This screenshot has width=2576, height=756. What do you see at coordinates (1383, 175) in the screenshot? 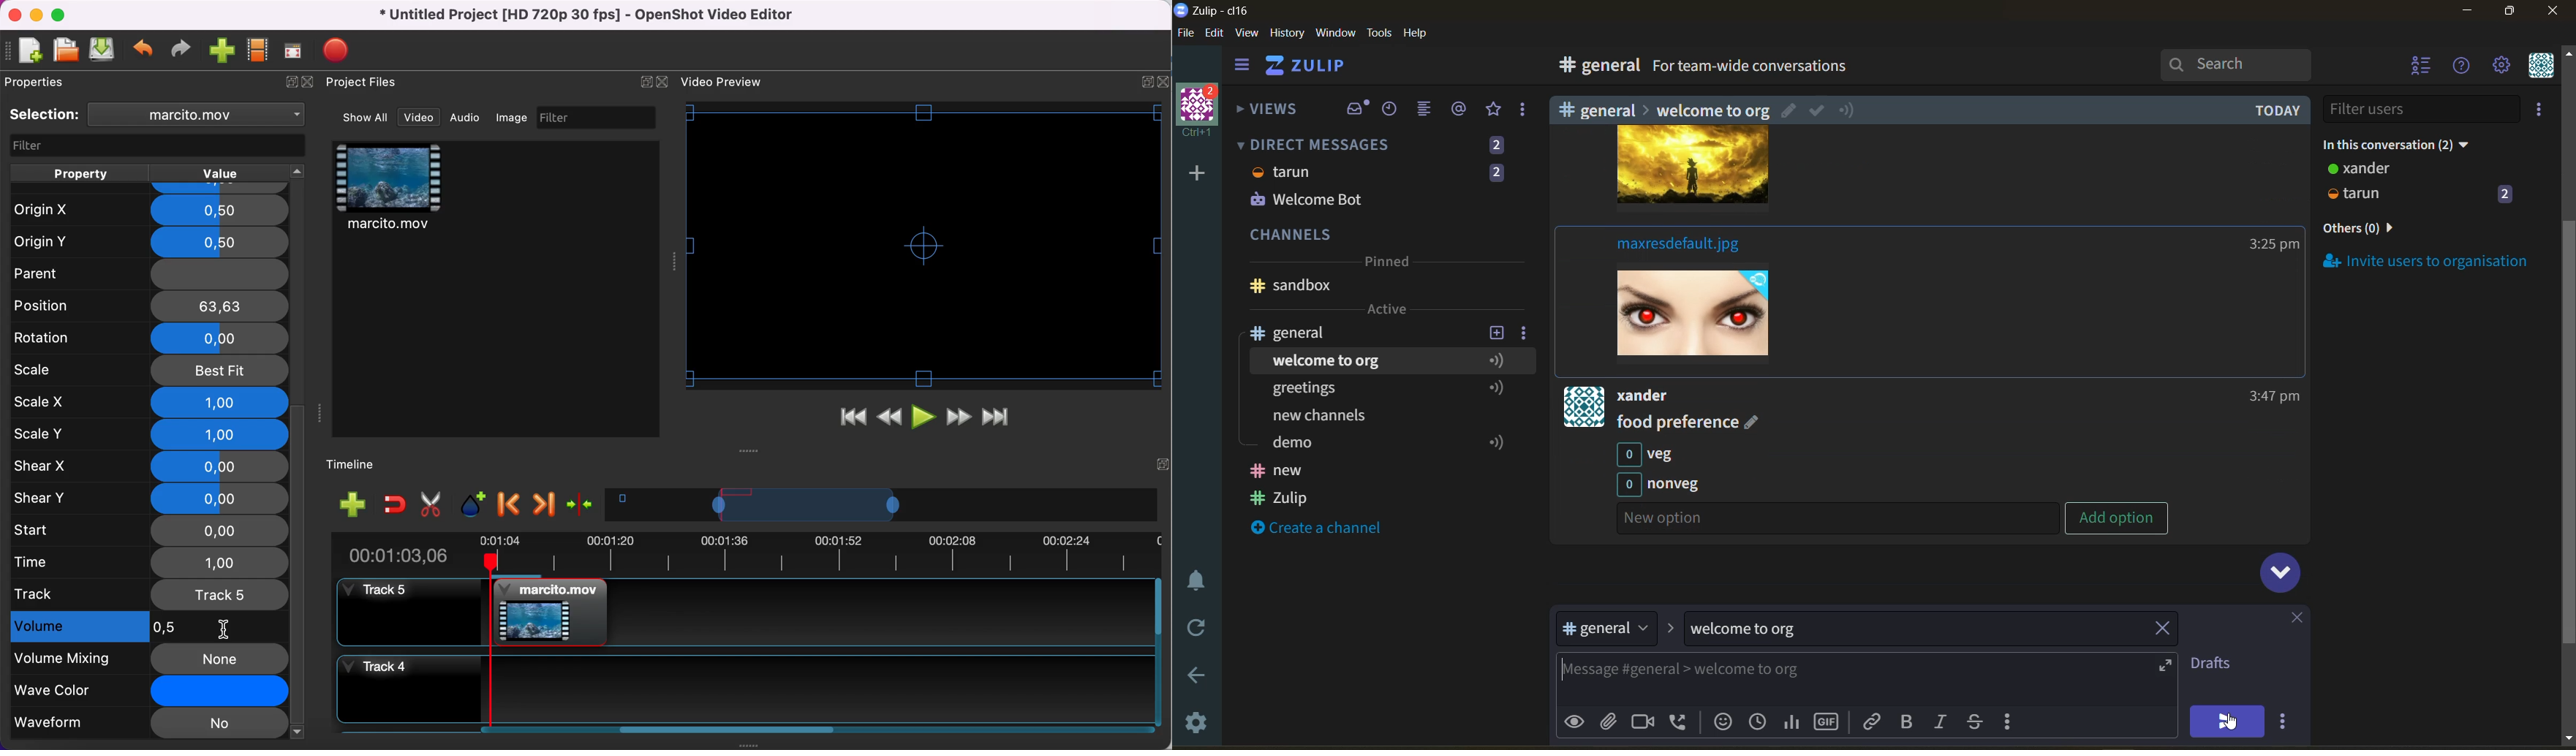
I see `direct messages` at bounding box center [1383, 175].